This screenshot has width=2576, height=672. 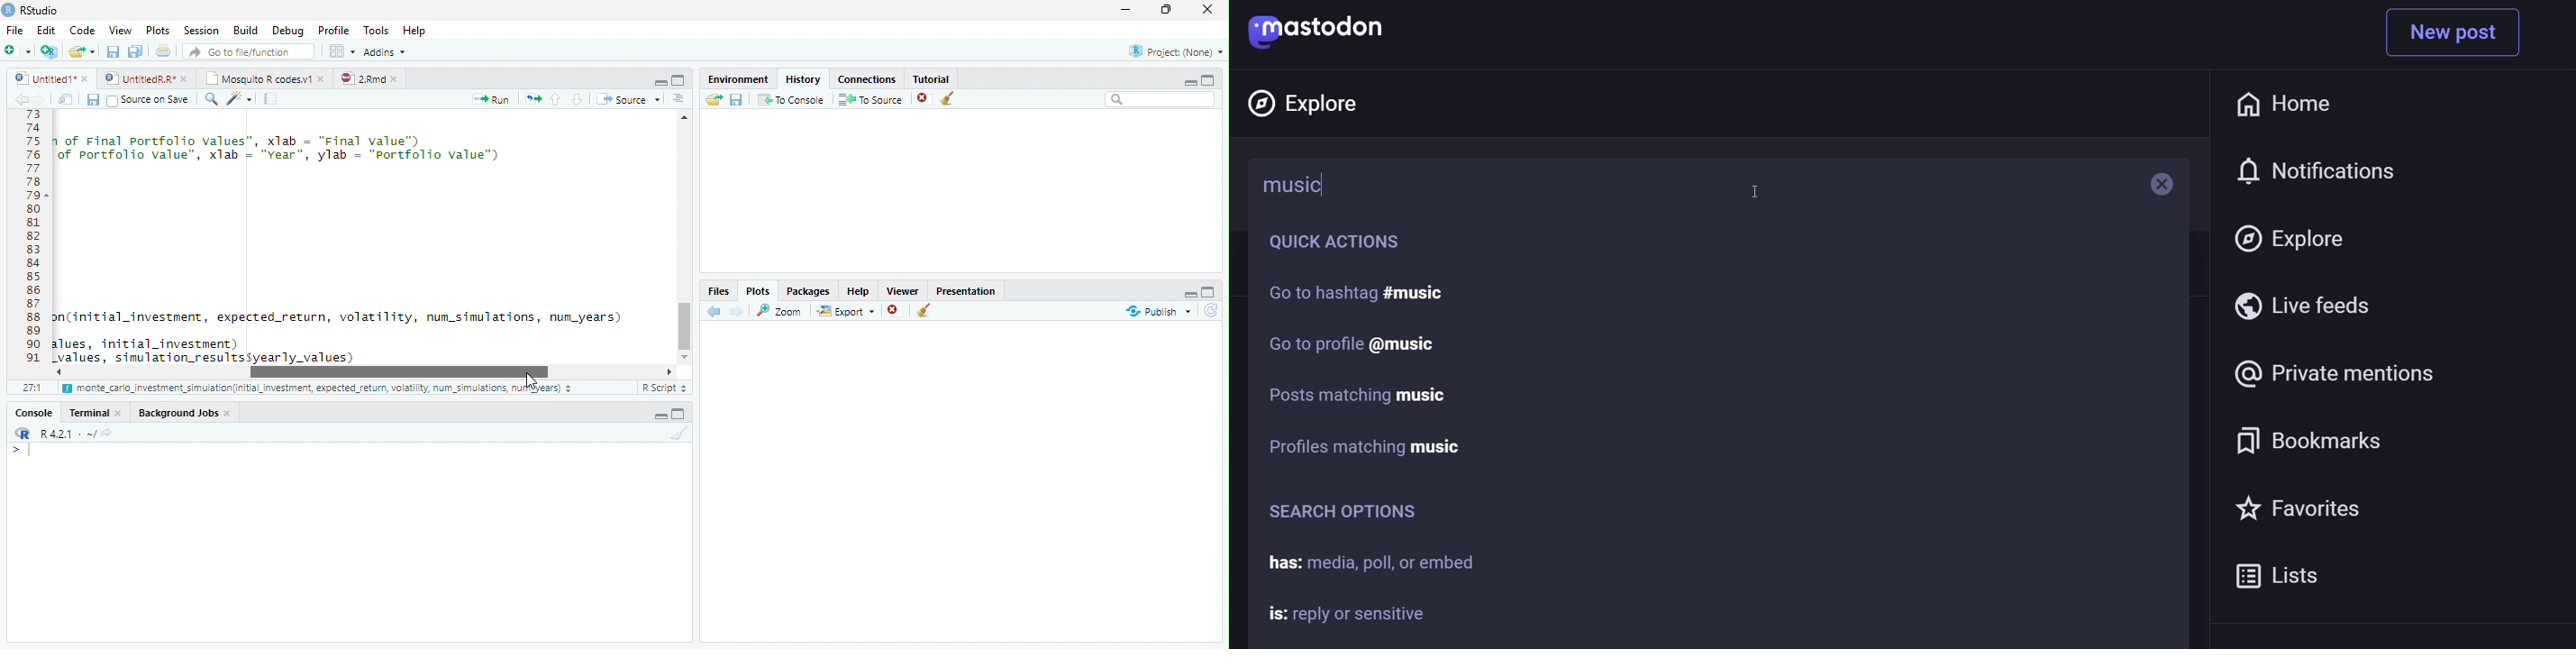 What do you see at coordinates (660, 80) in the screenshot?
I see `` at bounding box center [660, 80].